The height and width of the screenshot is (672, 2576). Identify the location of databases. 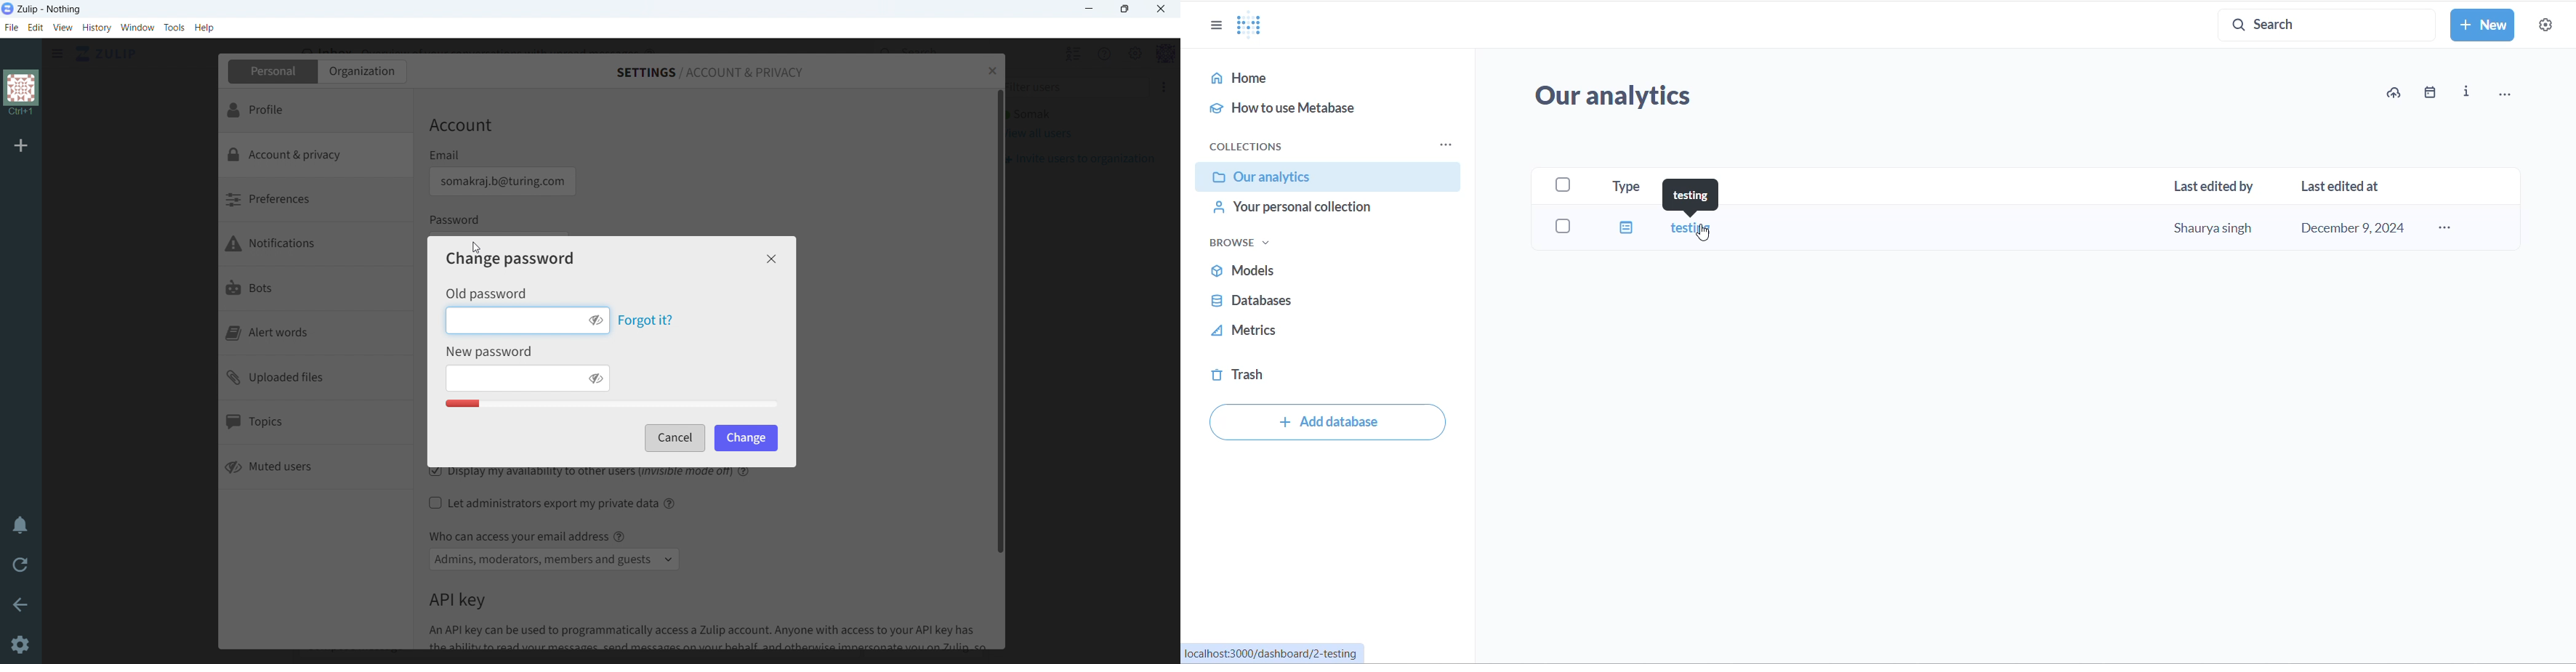
(1317, 301).